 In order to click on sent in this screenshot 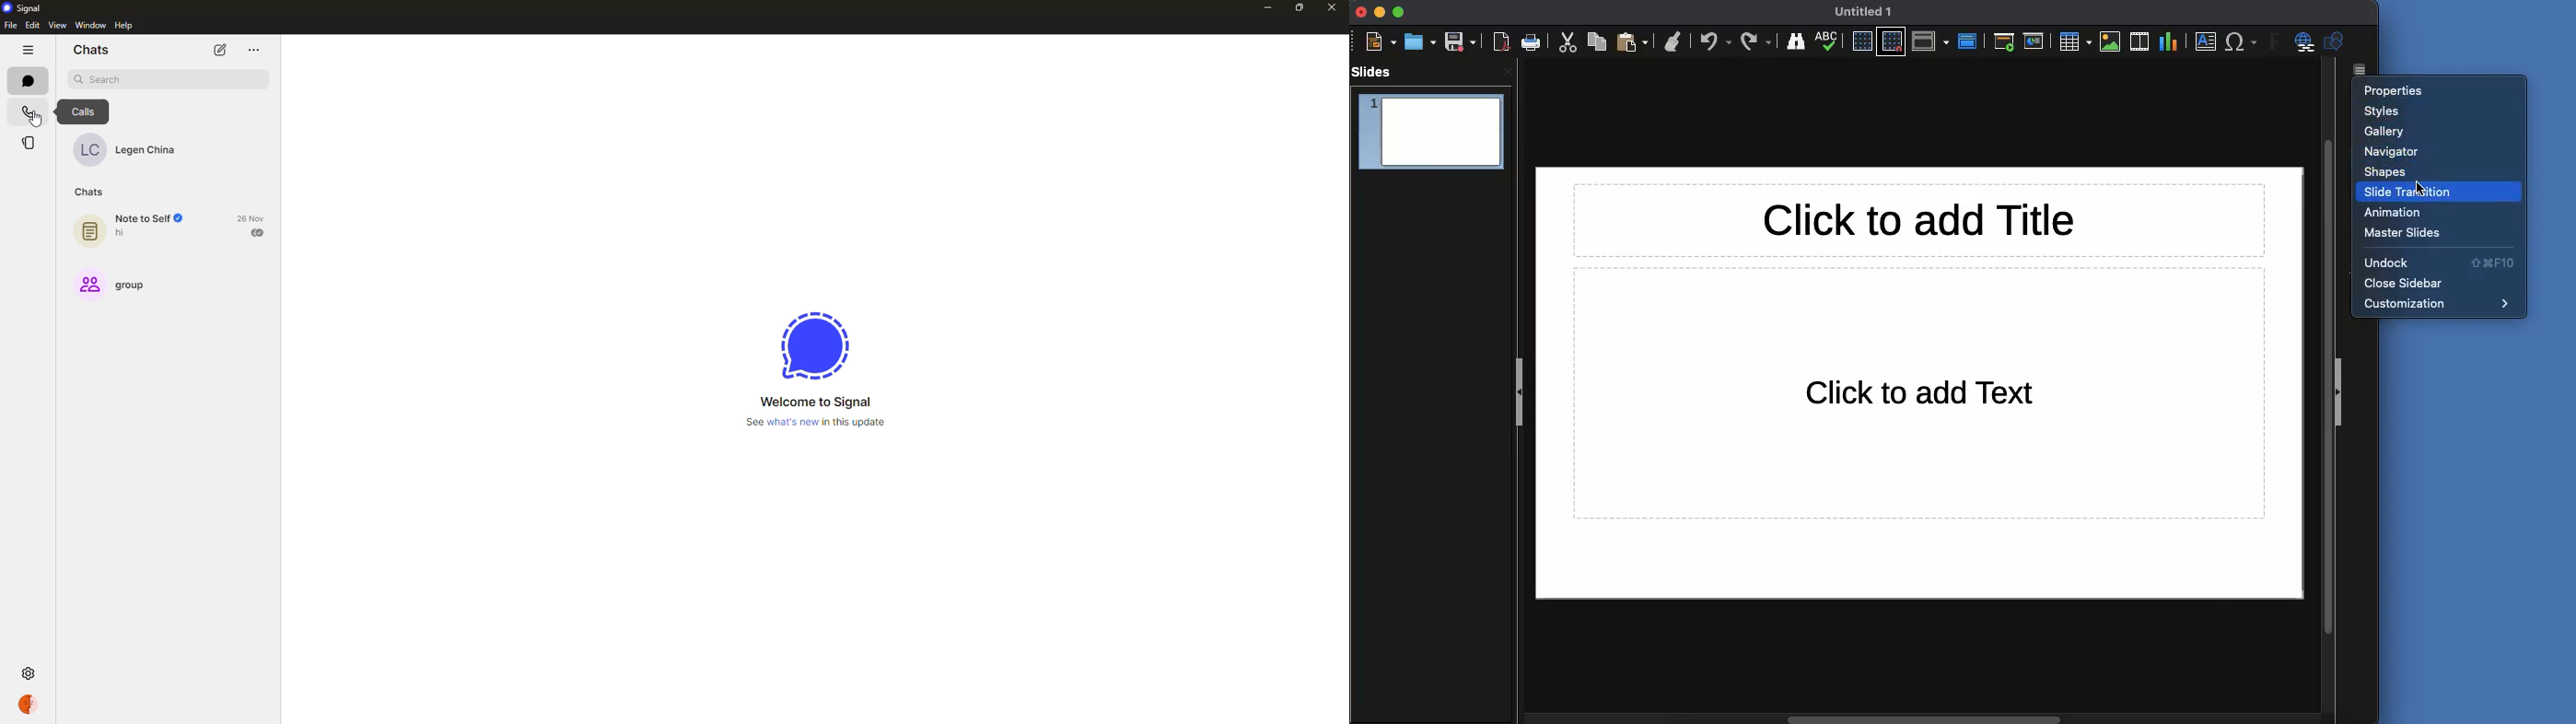, I will do `click(257, 233)`.